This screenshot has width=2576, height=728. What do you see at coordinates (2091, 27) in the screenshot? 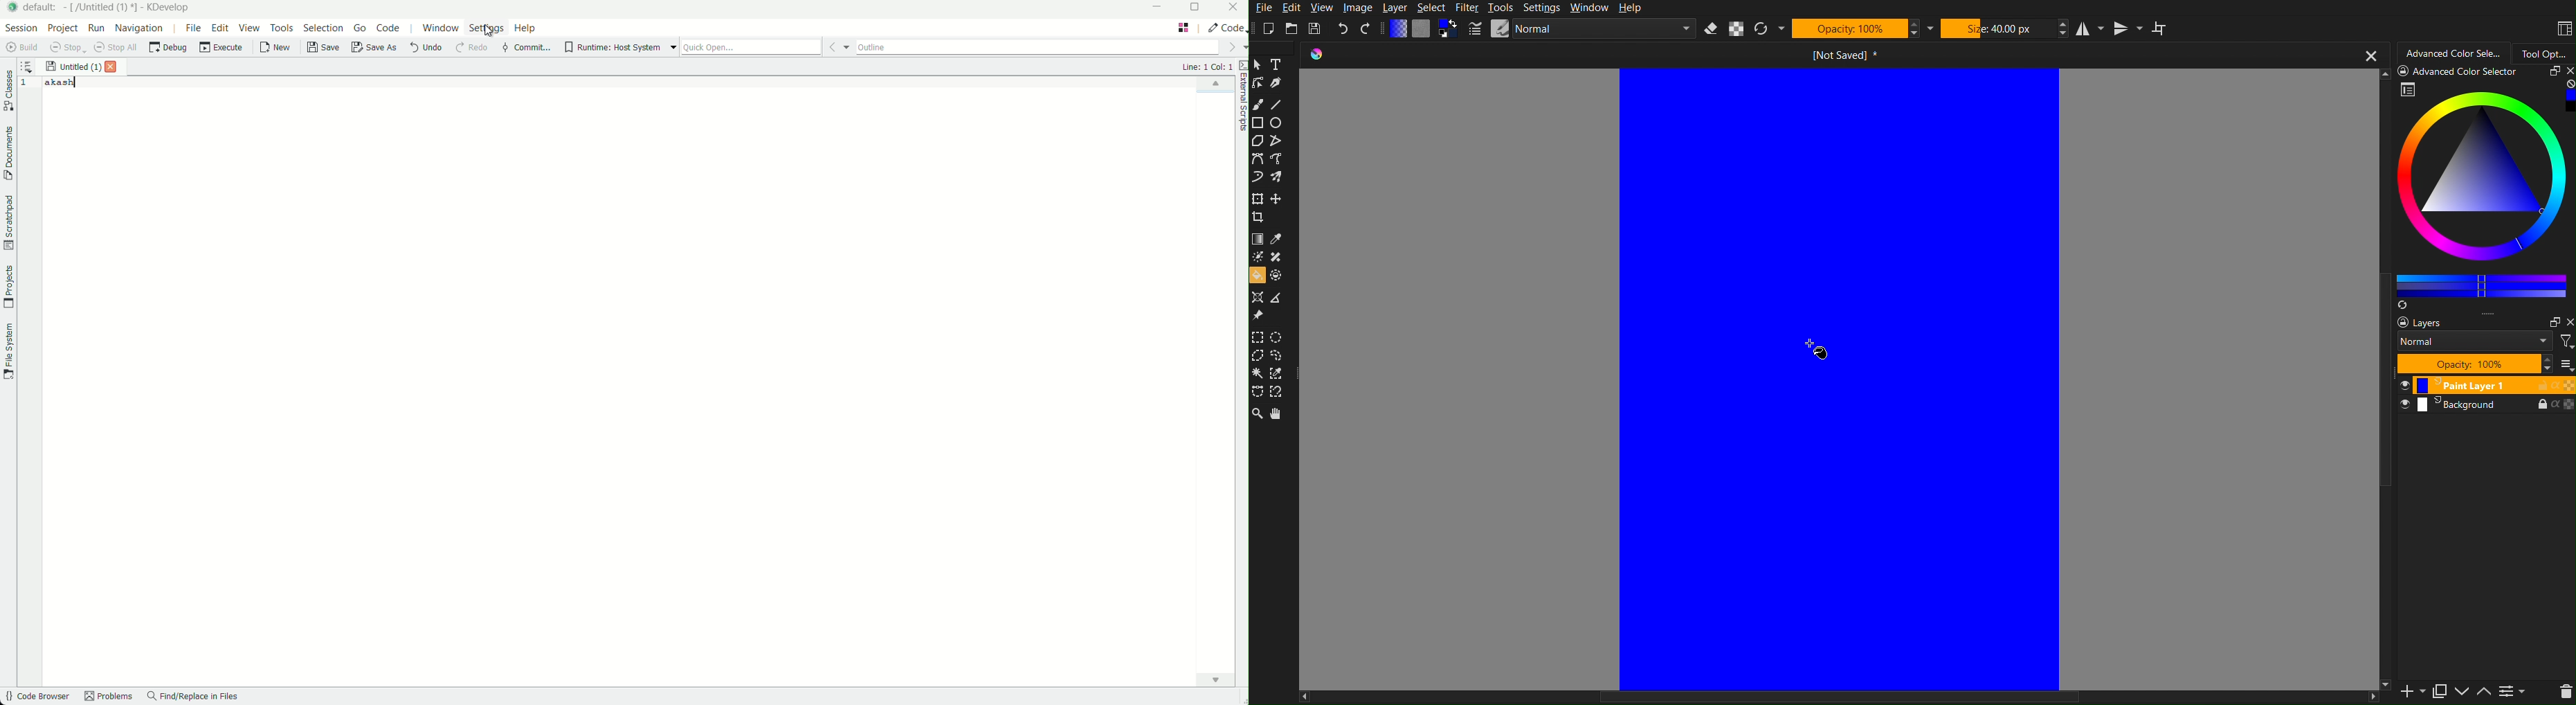
I see `Horizontal Mirror` at bounding box center [2091, 27].